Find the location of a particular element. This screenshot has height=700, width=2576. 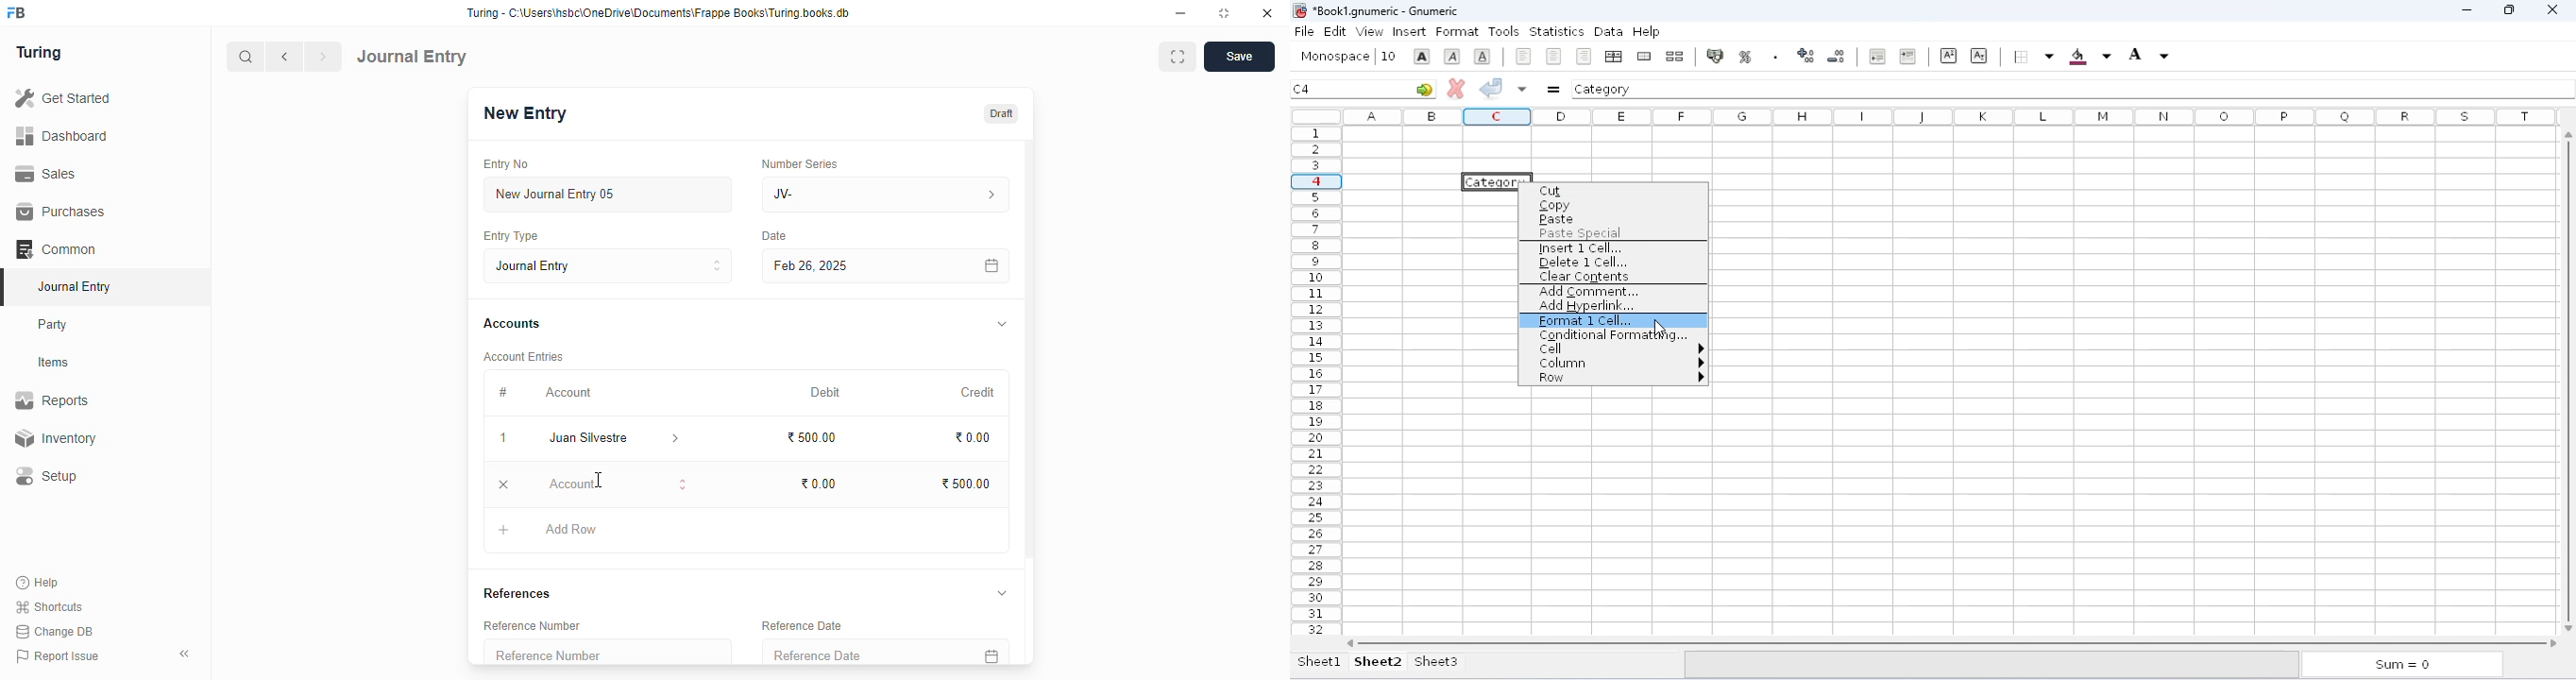

subscript is located at coordinates (1978, 55).